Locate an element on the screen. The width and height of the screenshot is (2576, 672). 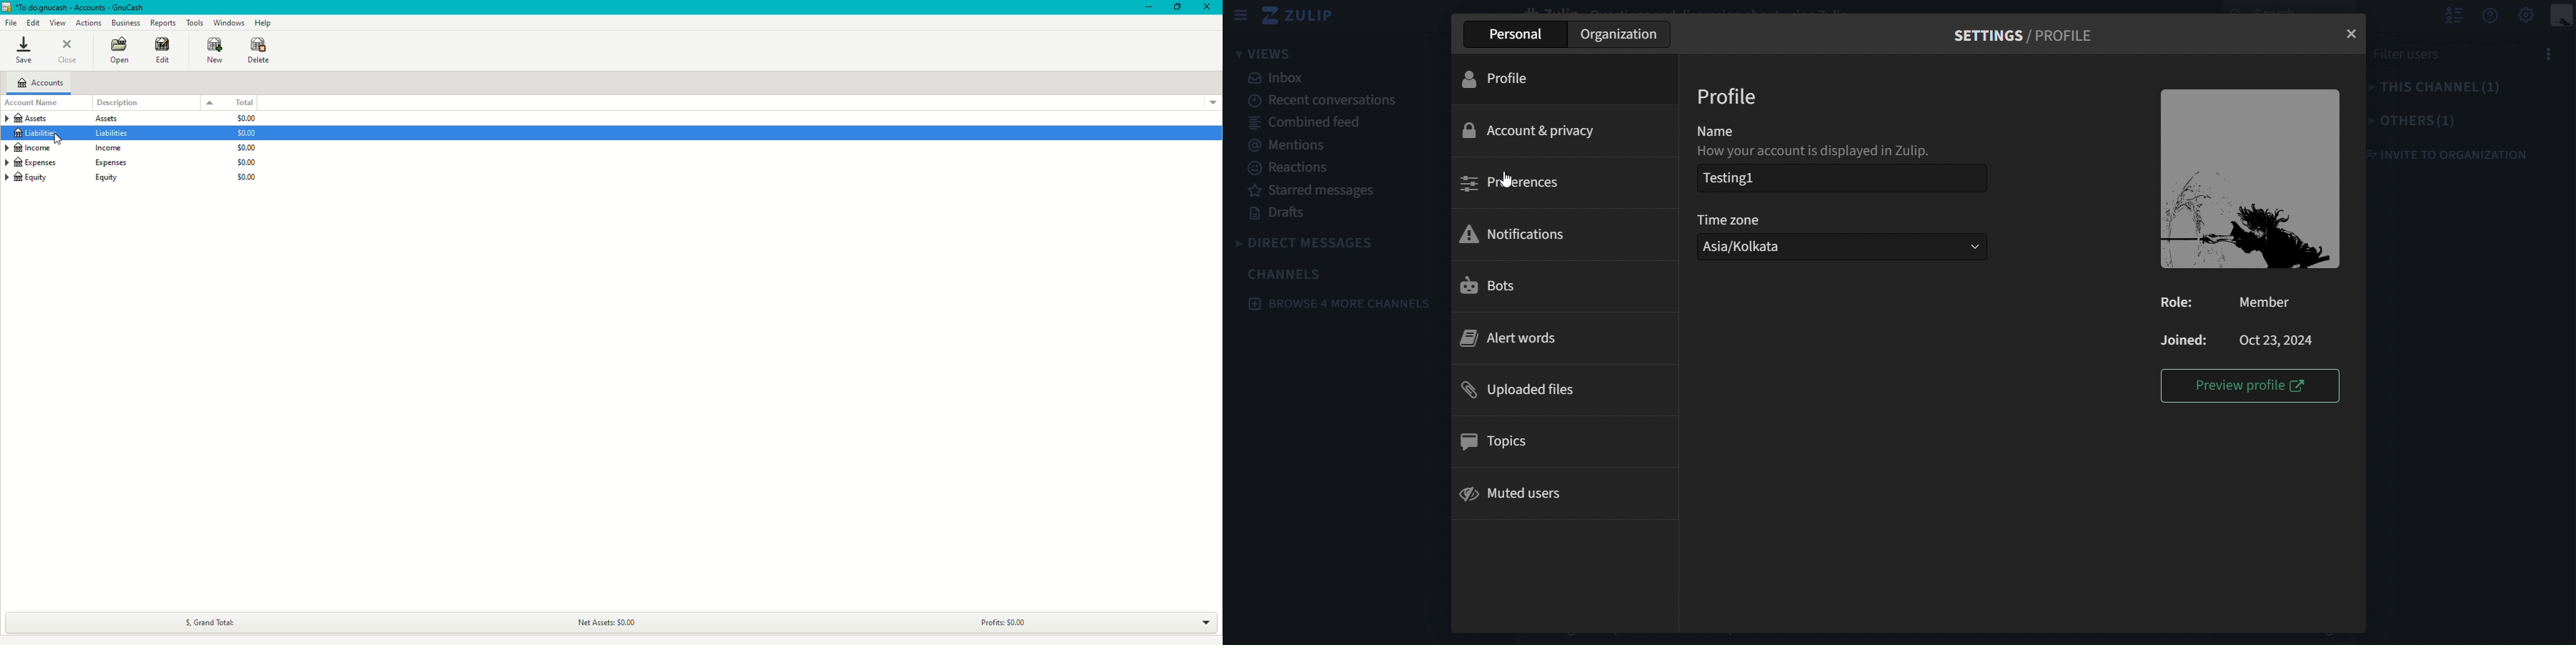
Minimize is located at coordinates (1145, 8).